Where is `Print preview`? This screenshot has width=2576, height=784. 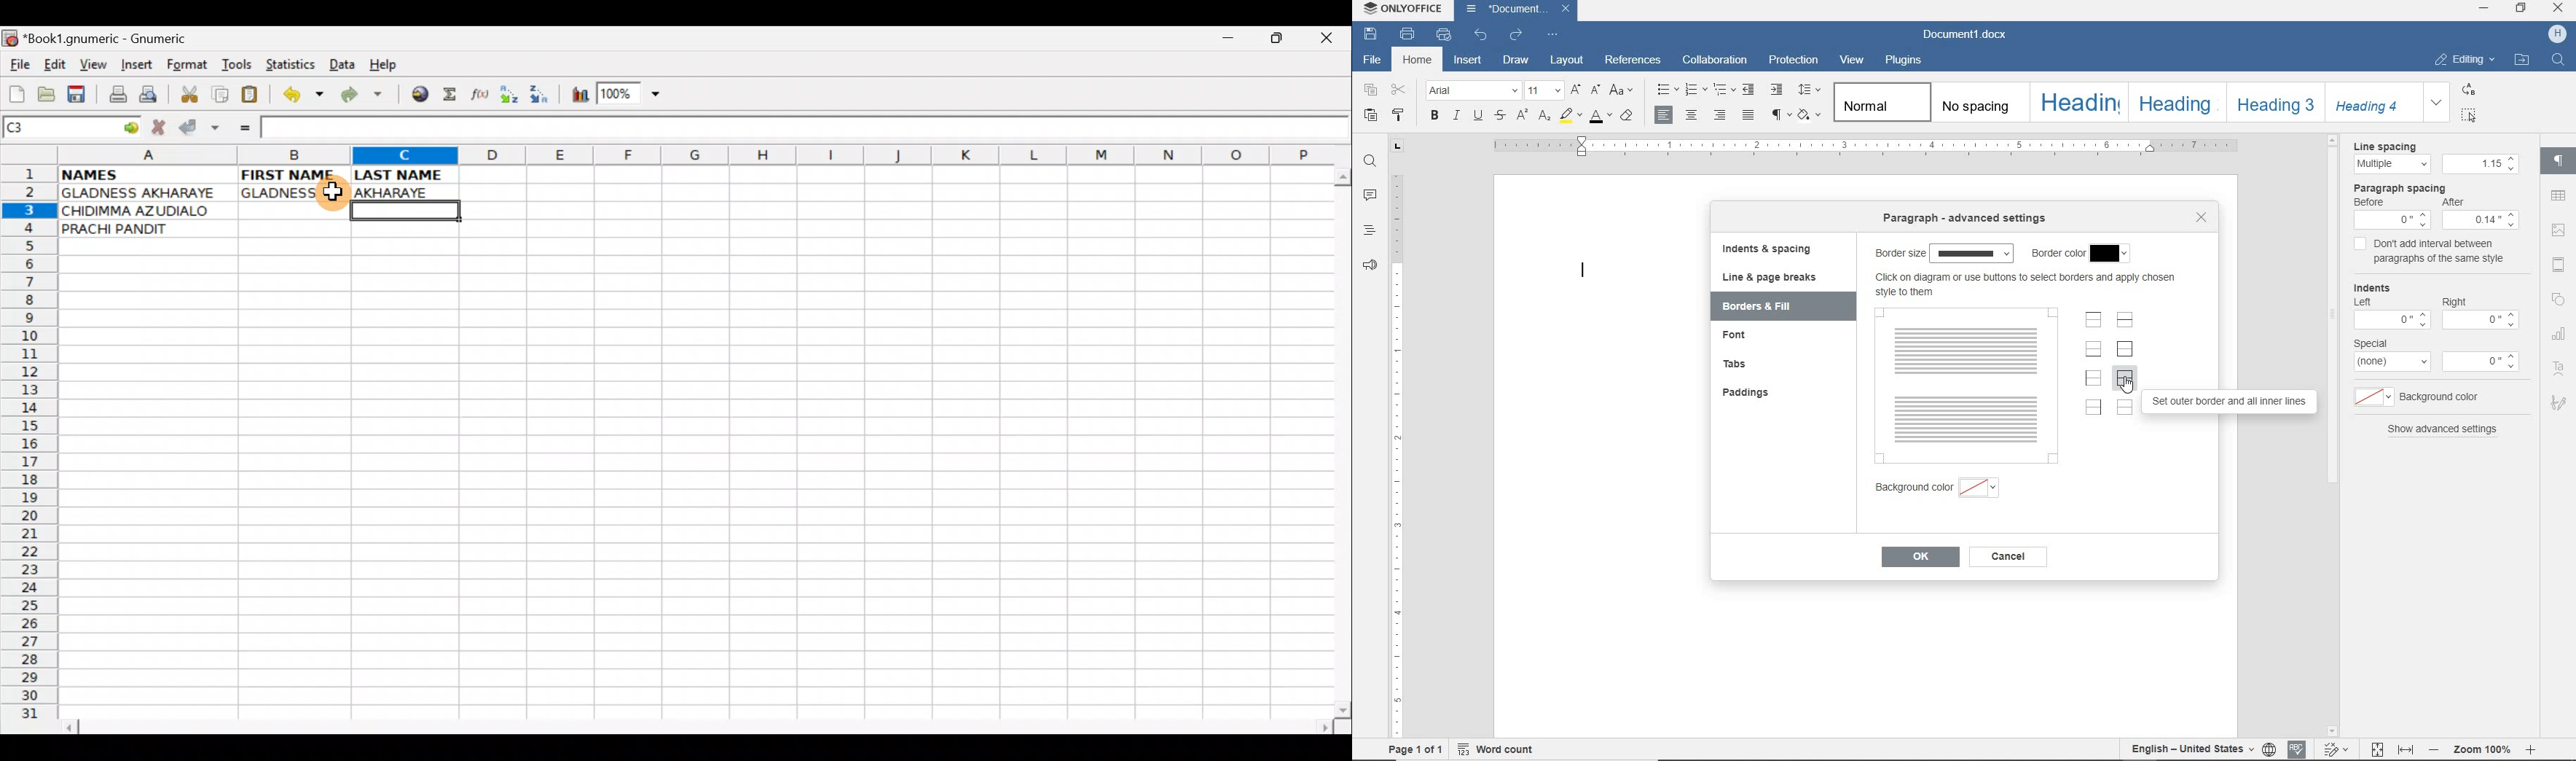 Print preview is located at coordinates (149, 97).